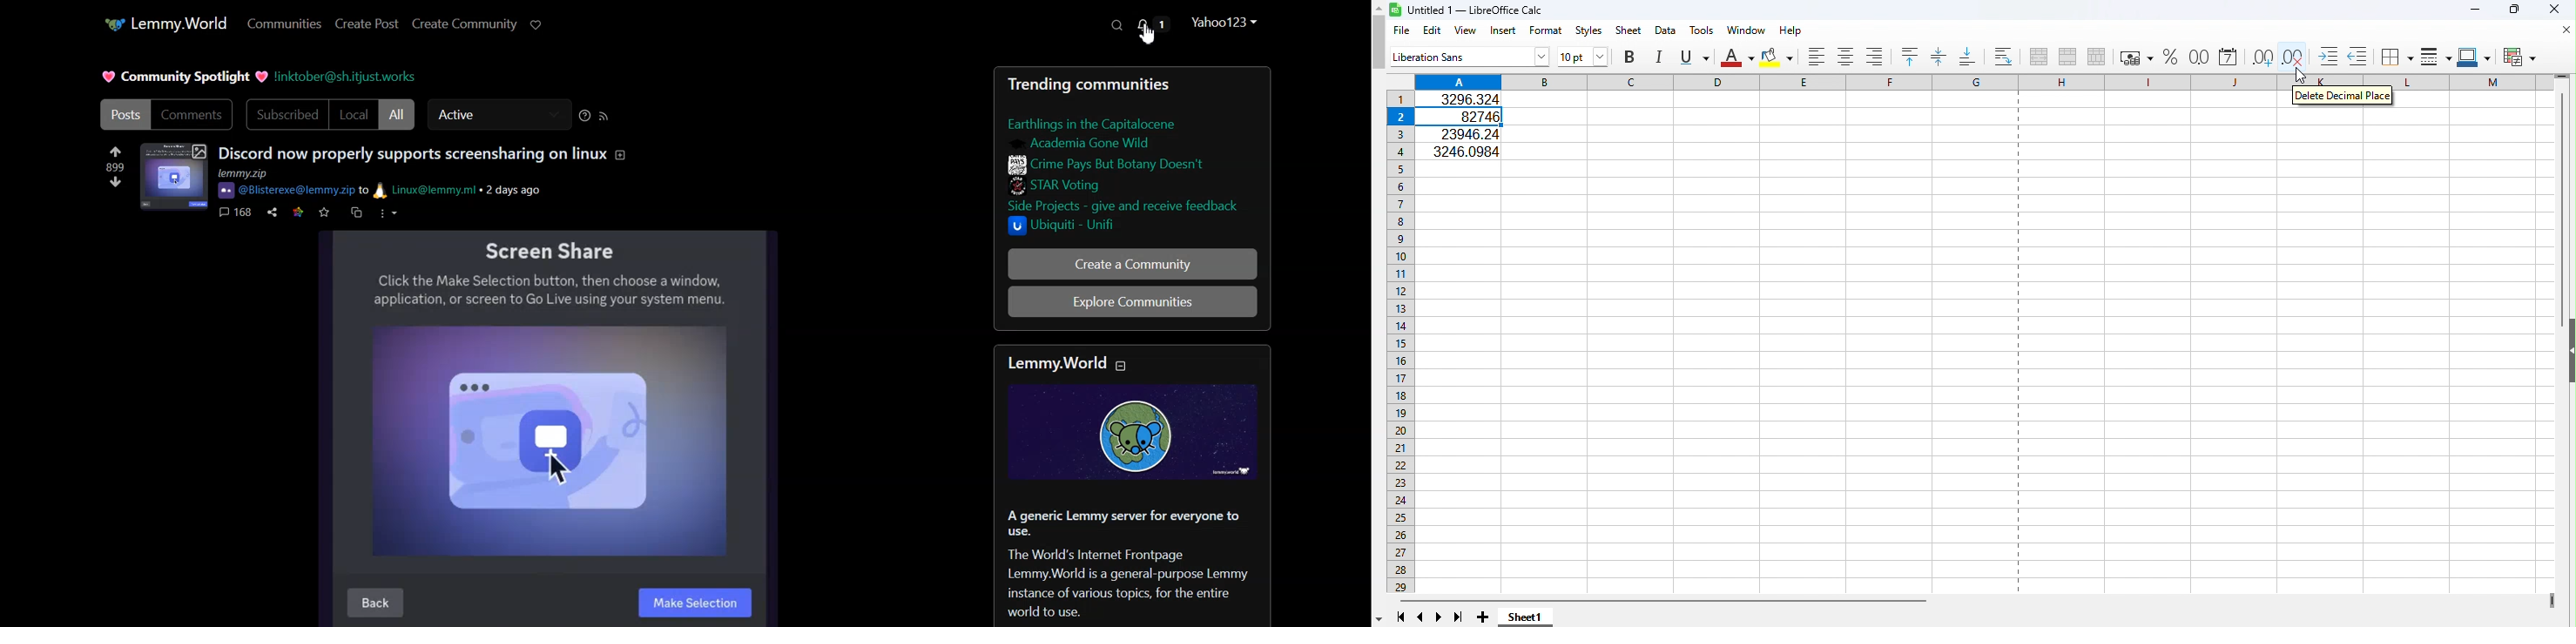 The image size is (2576, 644). Describe the element at coordinates (587, 116) in the screenshot. I see `Sorting Help` at that location.